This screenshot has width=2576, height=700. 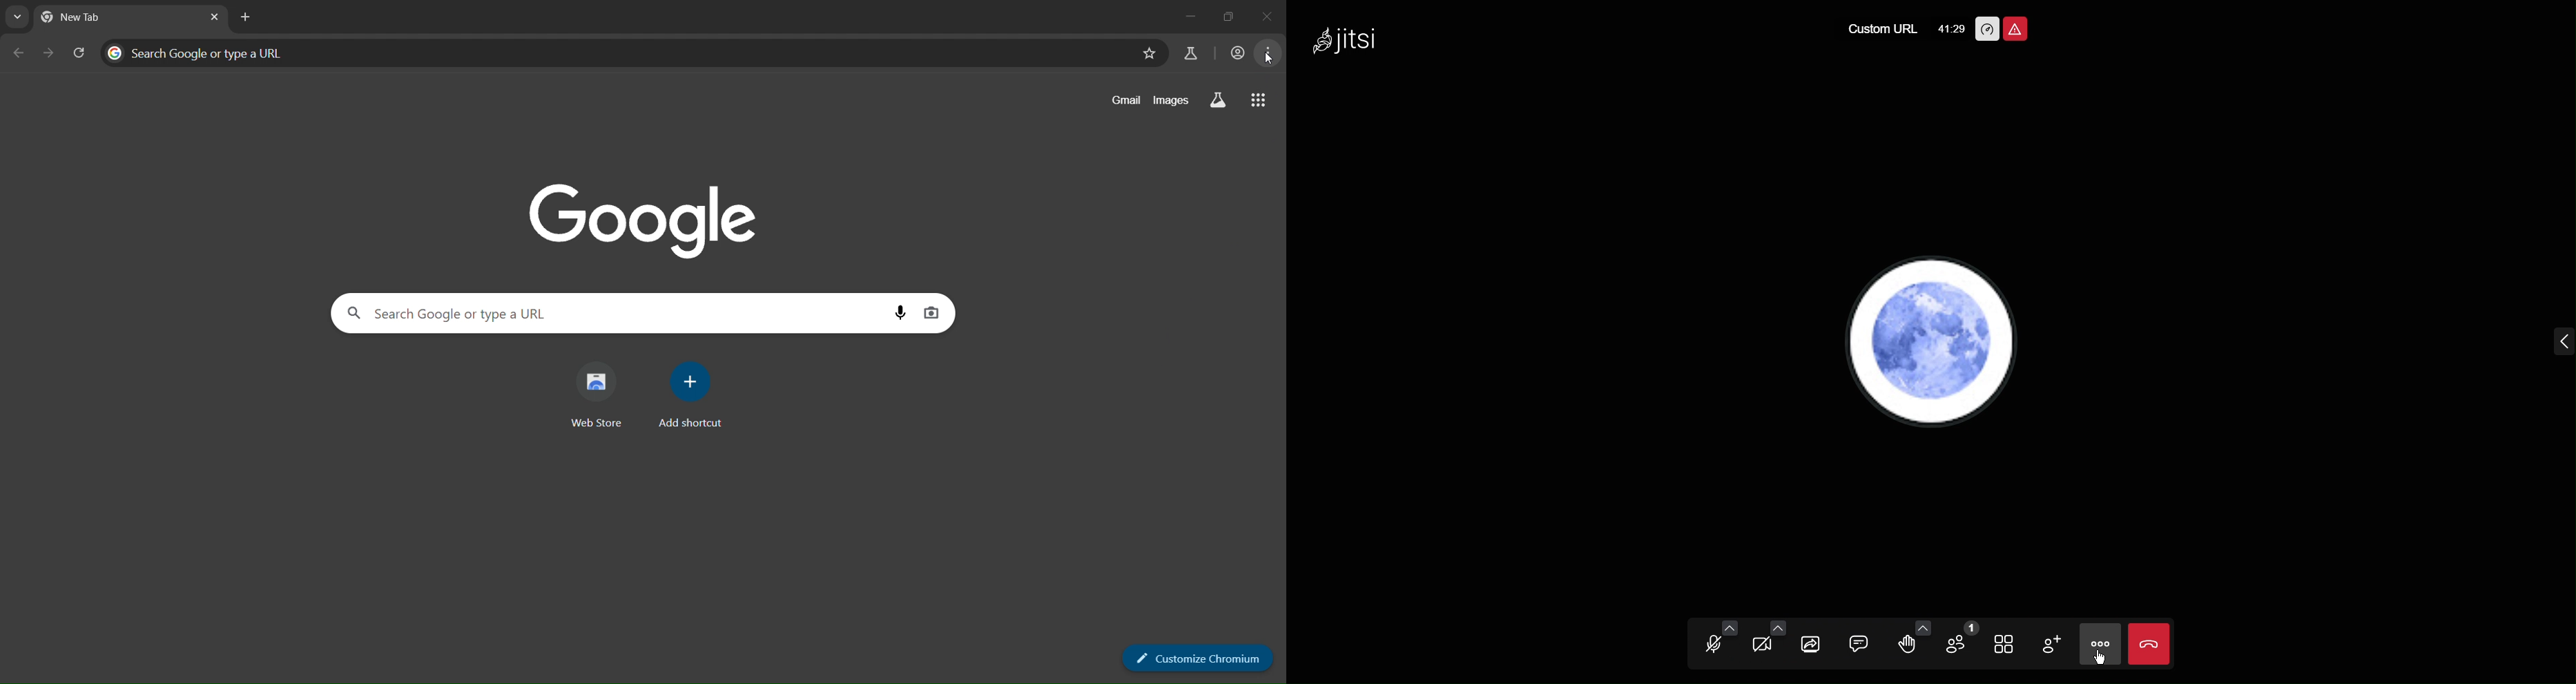 What do you see at coordinates (1269, 56) in the screenshot?
I see `menu` at bounding box center [1269, 56].